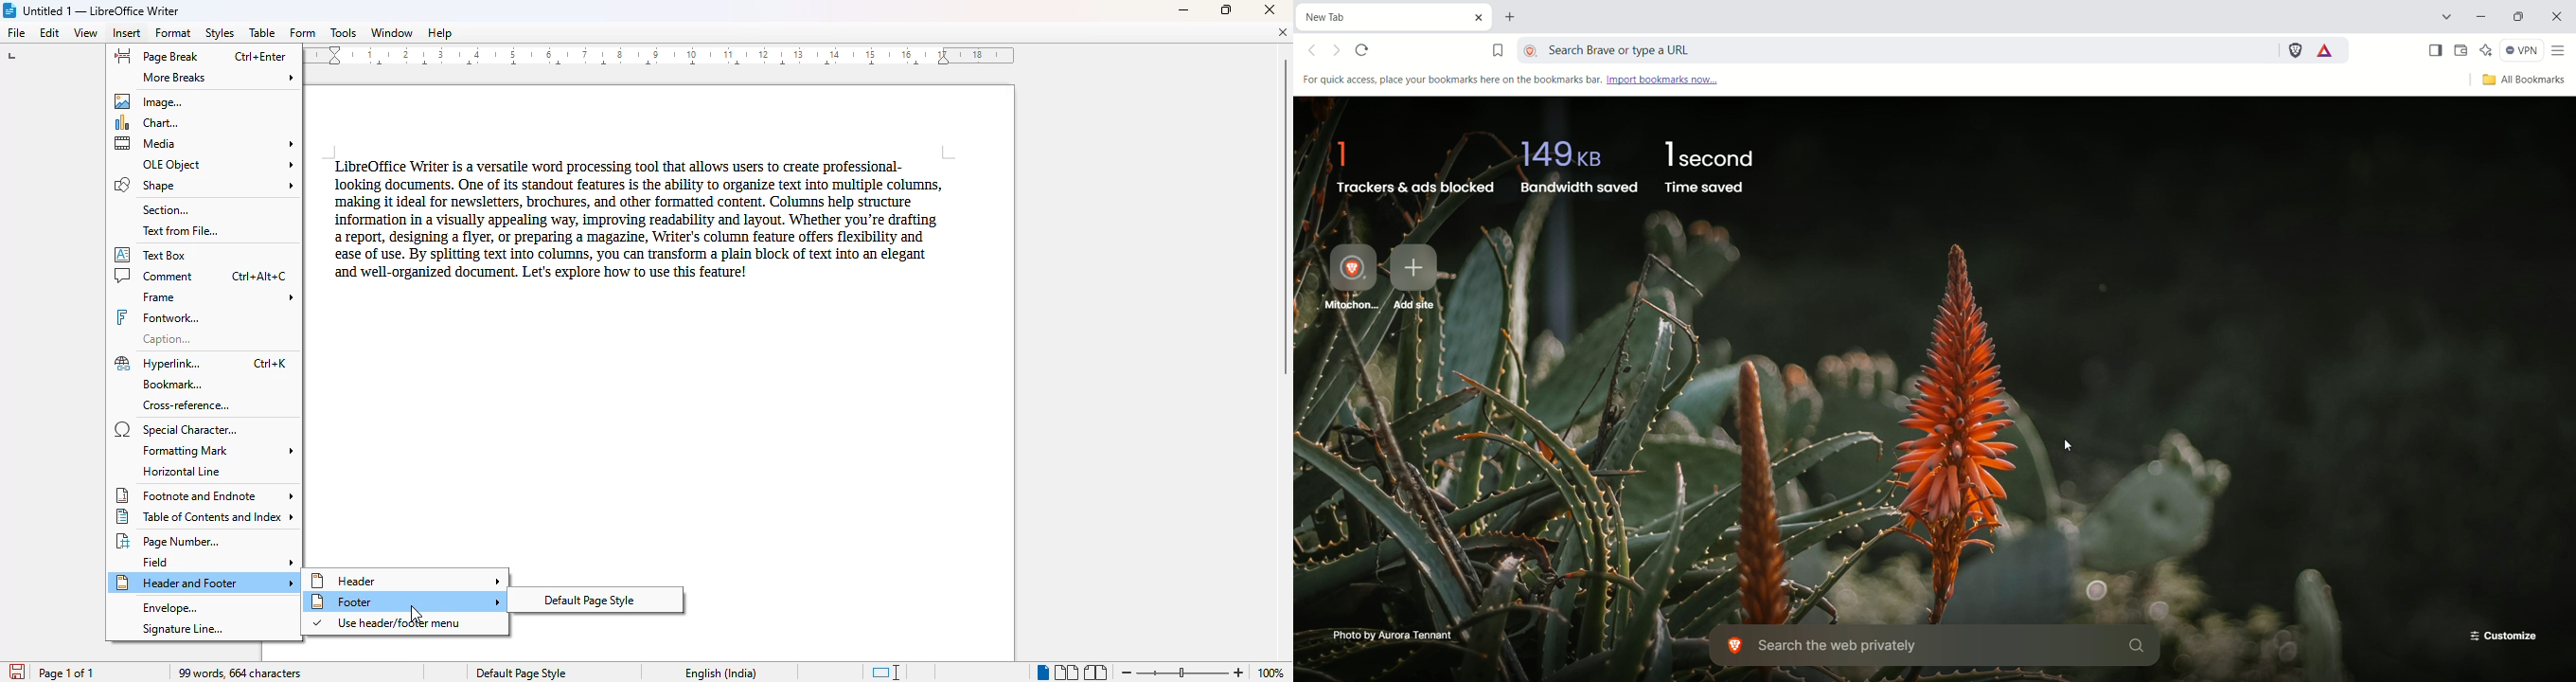 The image size is (2576, 700). Describe the element at coordinates (633, 218) in the screenshot. I see `LibreOffice Writer is a versatile word processing tool that allows users to create professional looking documents. One of its standout features is the ability to organize text into multiple columns,‘ making it ideal for newsletters, brochures, and other formatted content. Columns help structure information in a visually appealing way, improving readability and layout. Whether you're drafting a report, designing a flyer, or preparing a magazine, Writer's column feature offers flexibility and ease of use. By splitting text into columns, you can transform a plain block of text into an elegant and well-organized document. Let's explore how to use this feature!` at that location.